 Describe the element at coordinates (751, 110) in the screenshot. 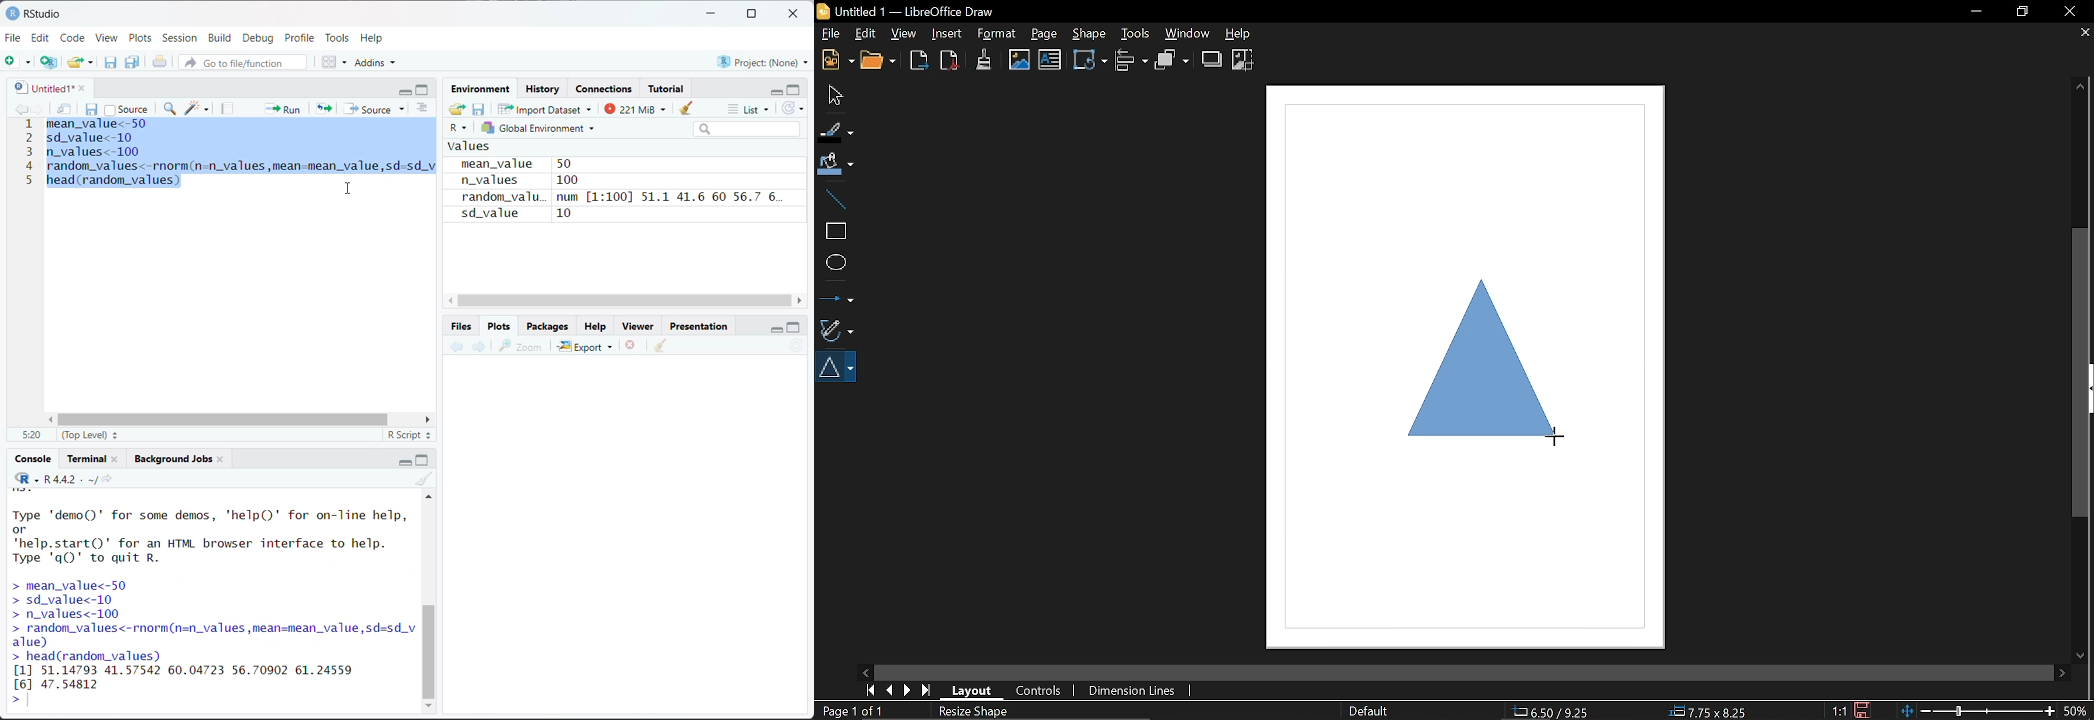

I see `list` at that location.